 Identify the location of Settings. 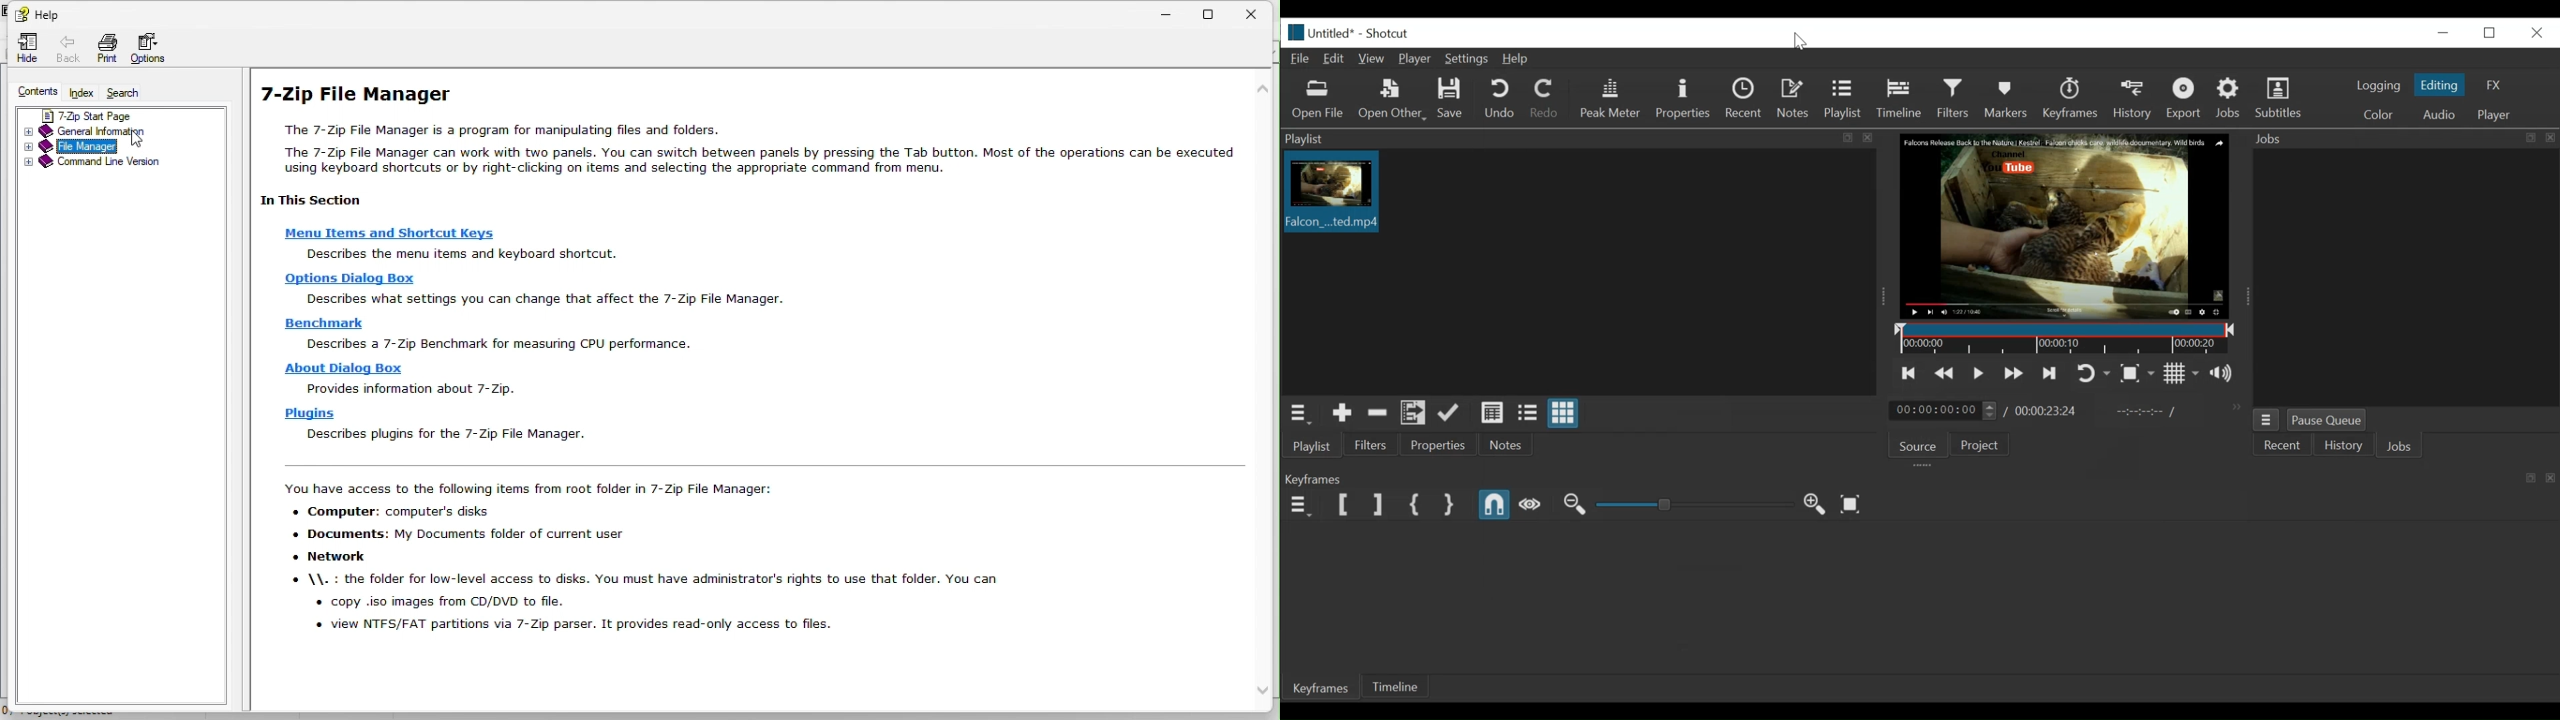
(1466, 58).